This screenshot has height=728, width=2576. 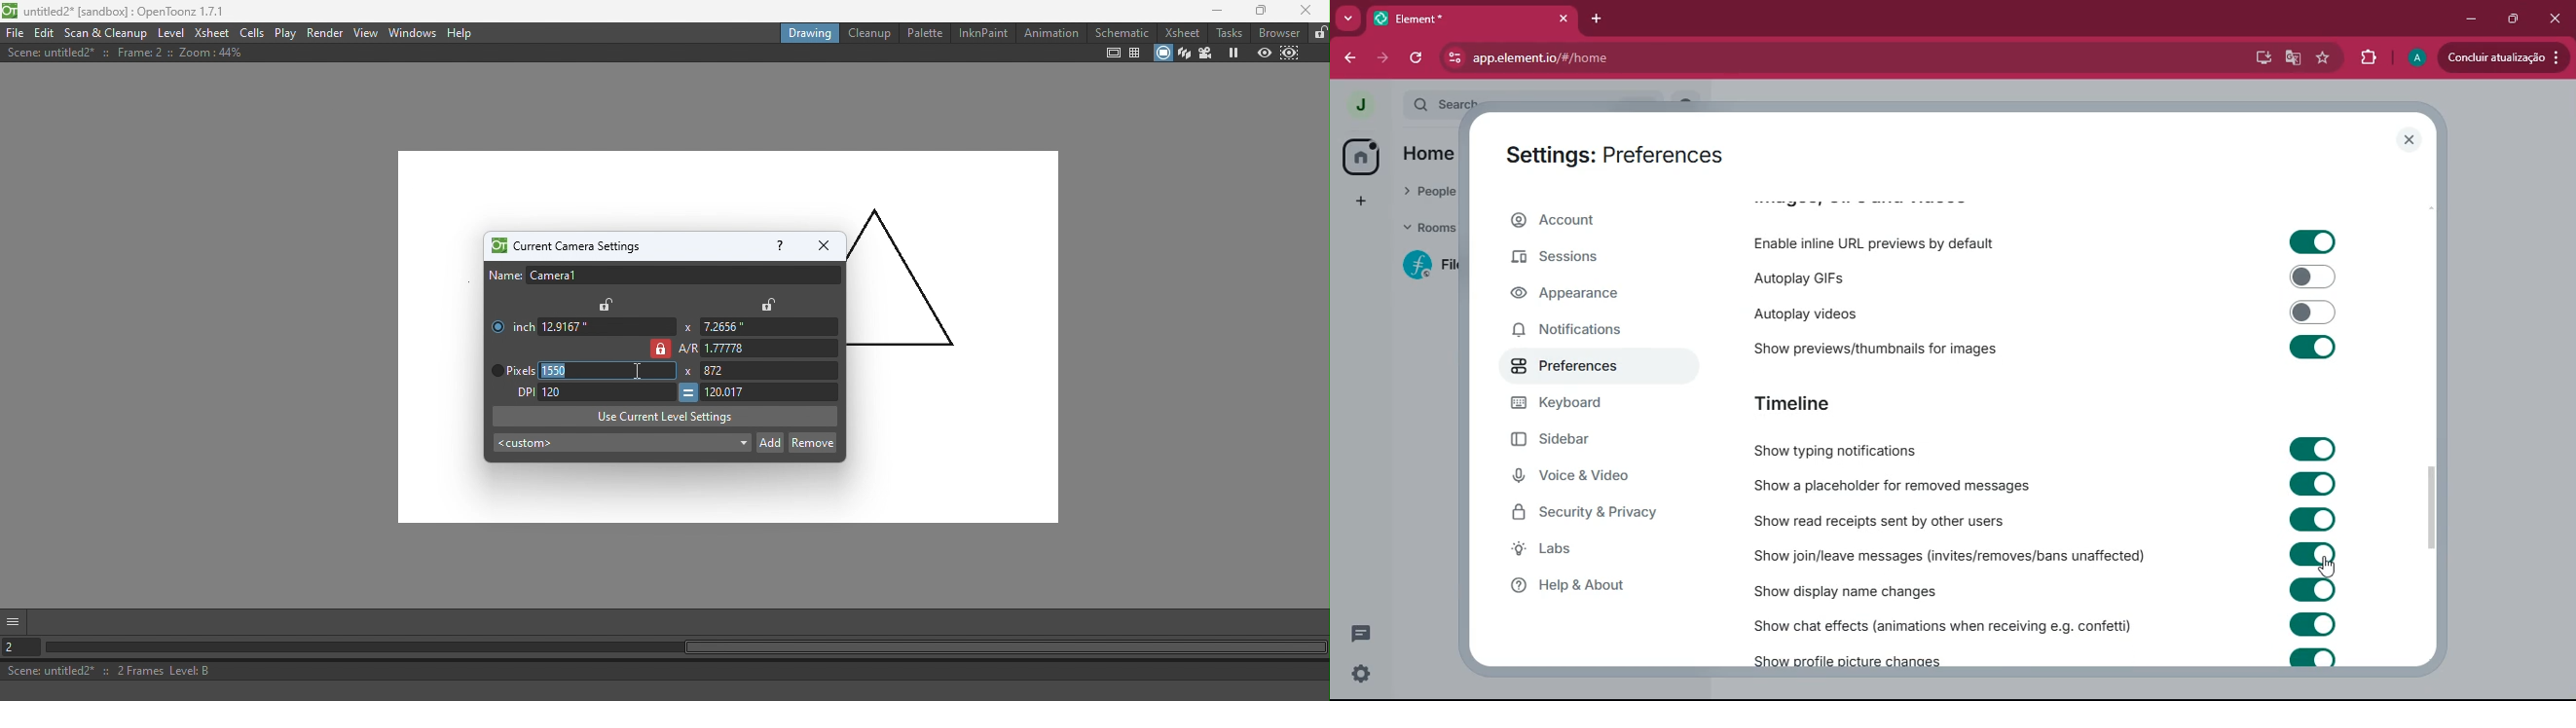 What do you see at coordinates (2313, 518) in the screenshot?
I see `toggle on/off` at bounding box center [2313, 518].